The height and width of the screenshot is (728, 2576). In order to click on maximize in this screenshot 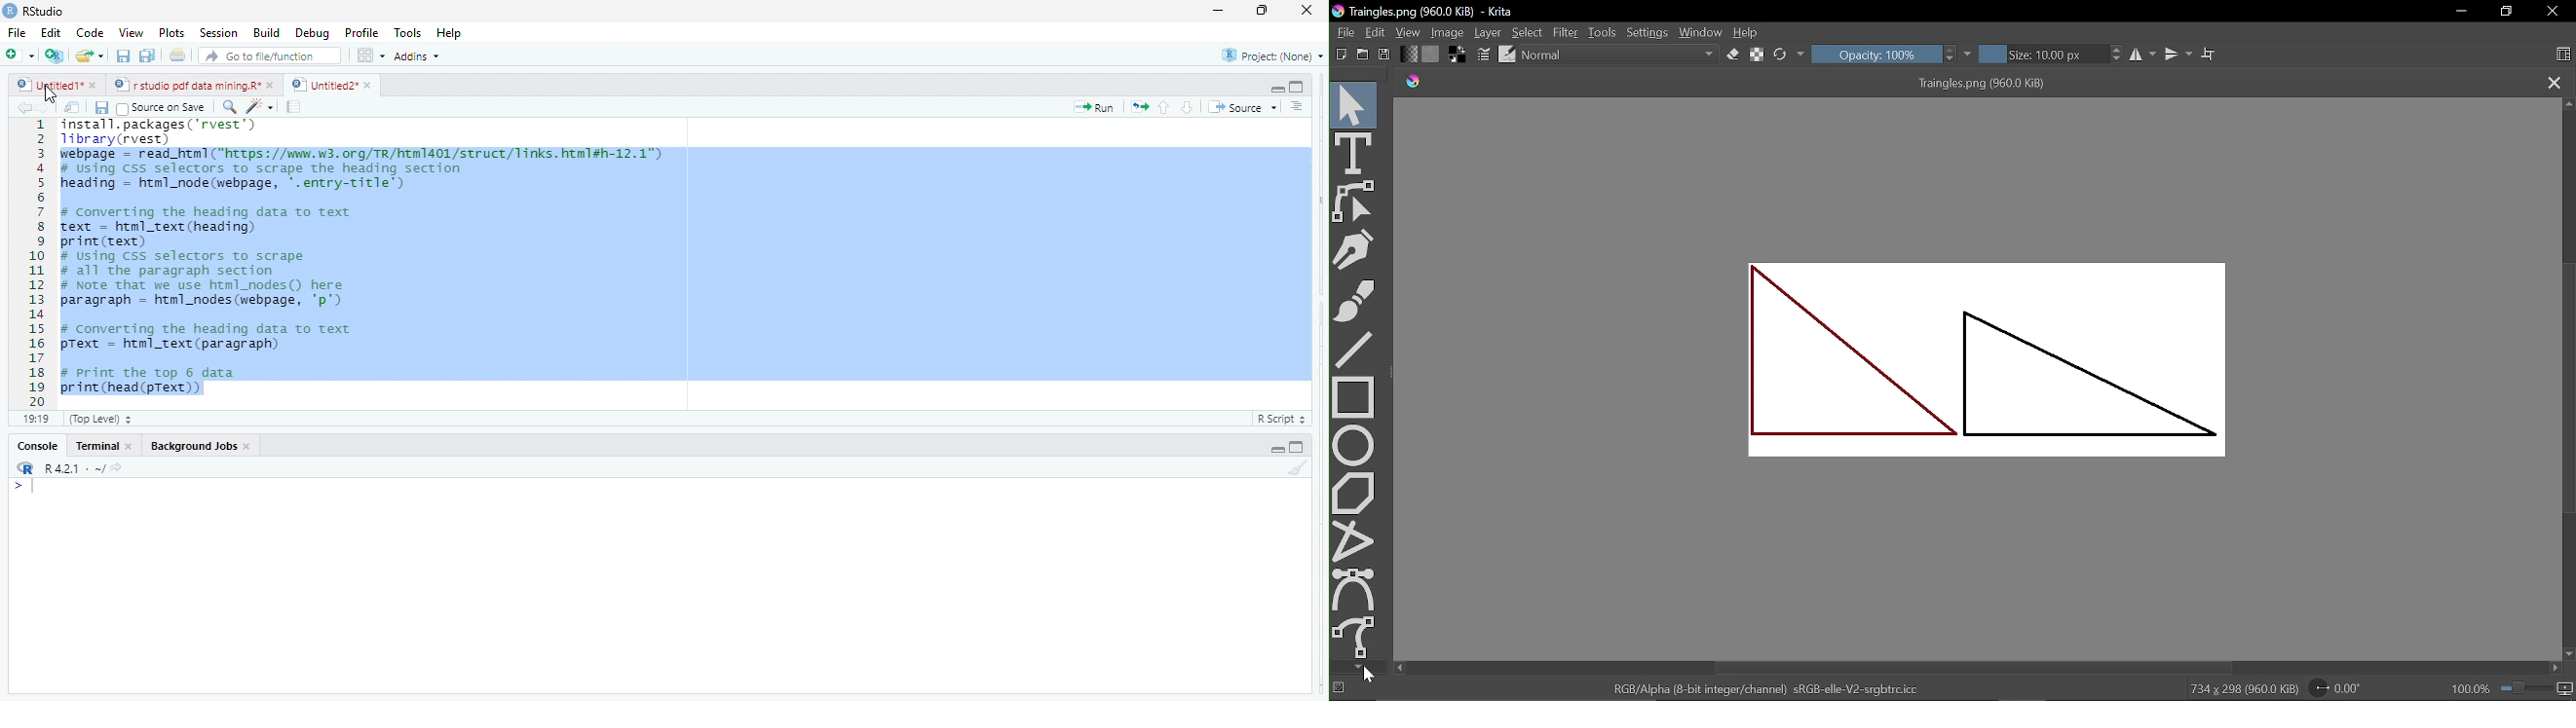, I will do `click(1216, 13)`.